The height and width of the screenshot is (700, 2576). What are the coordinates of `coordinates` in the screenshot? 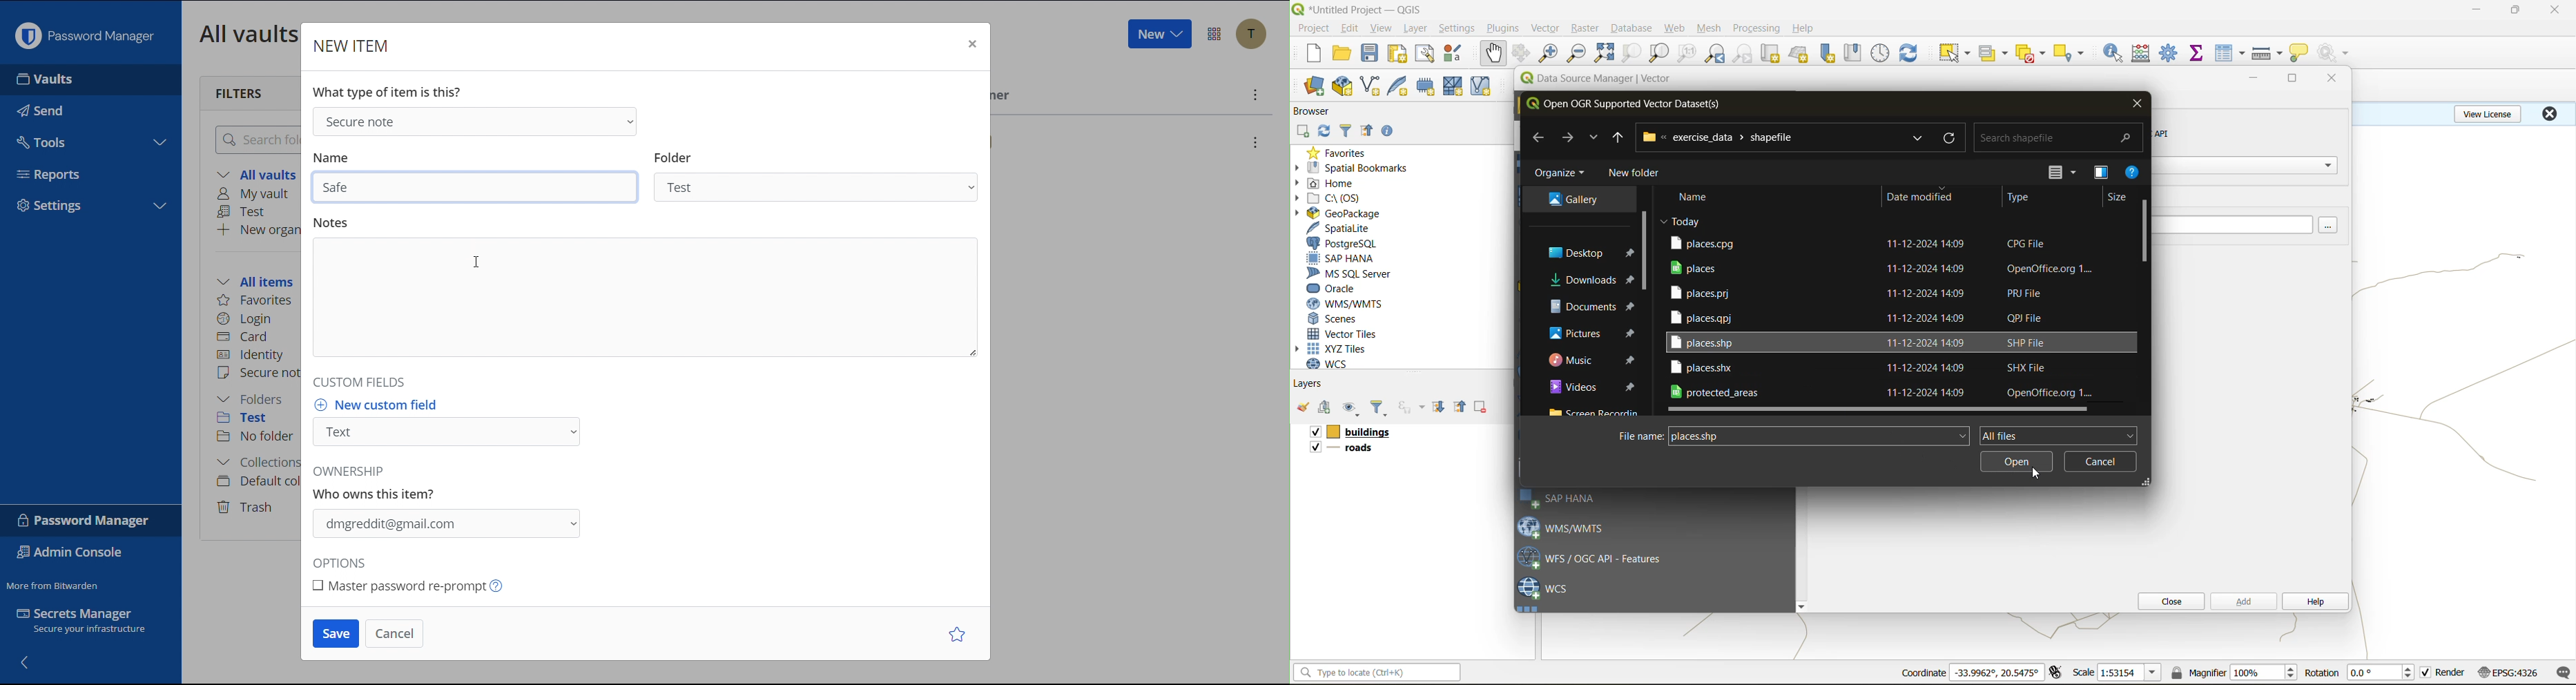 It's located at (1997, 672).